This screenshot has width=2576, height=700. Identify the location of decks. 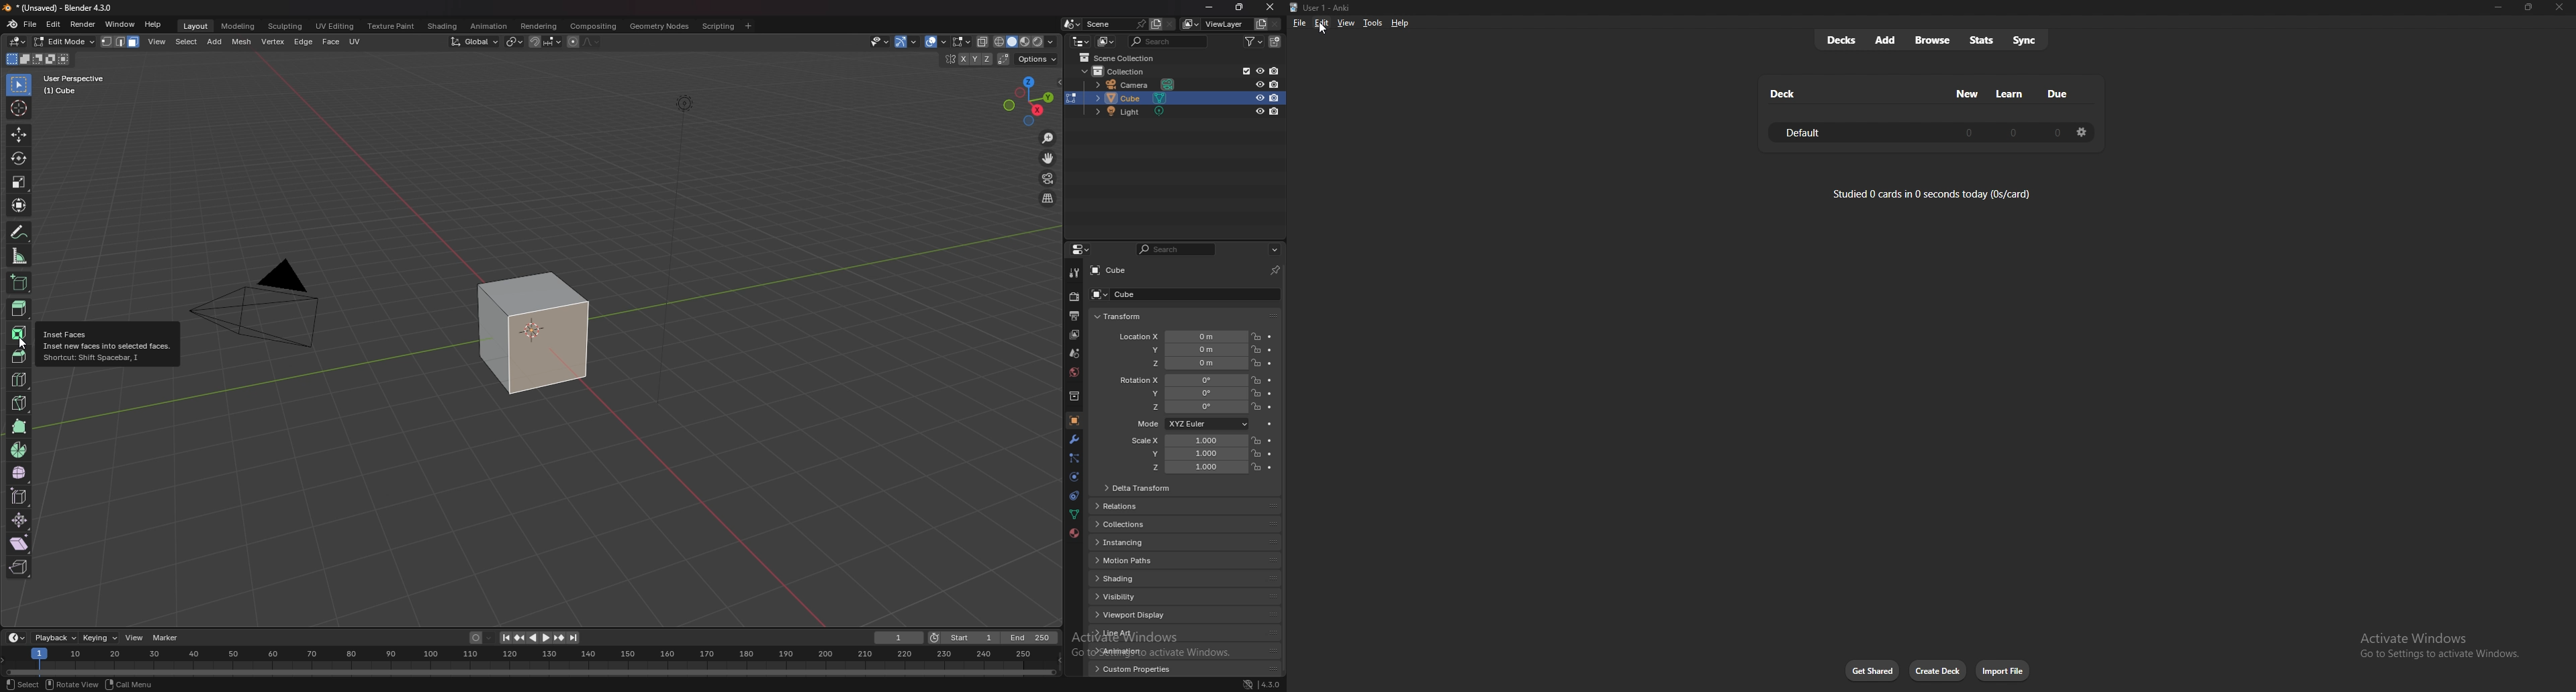
(1842, 39).